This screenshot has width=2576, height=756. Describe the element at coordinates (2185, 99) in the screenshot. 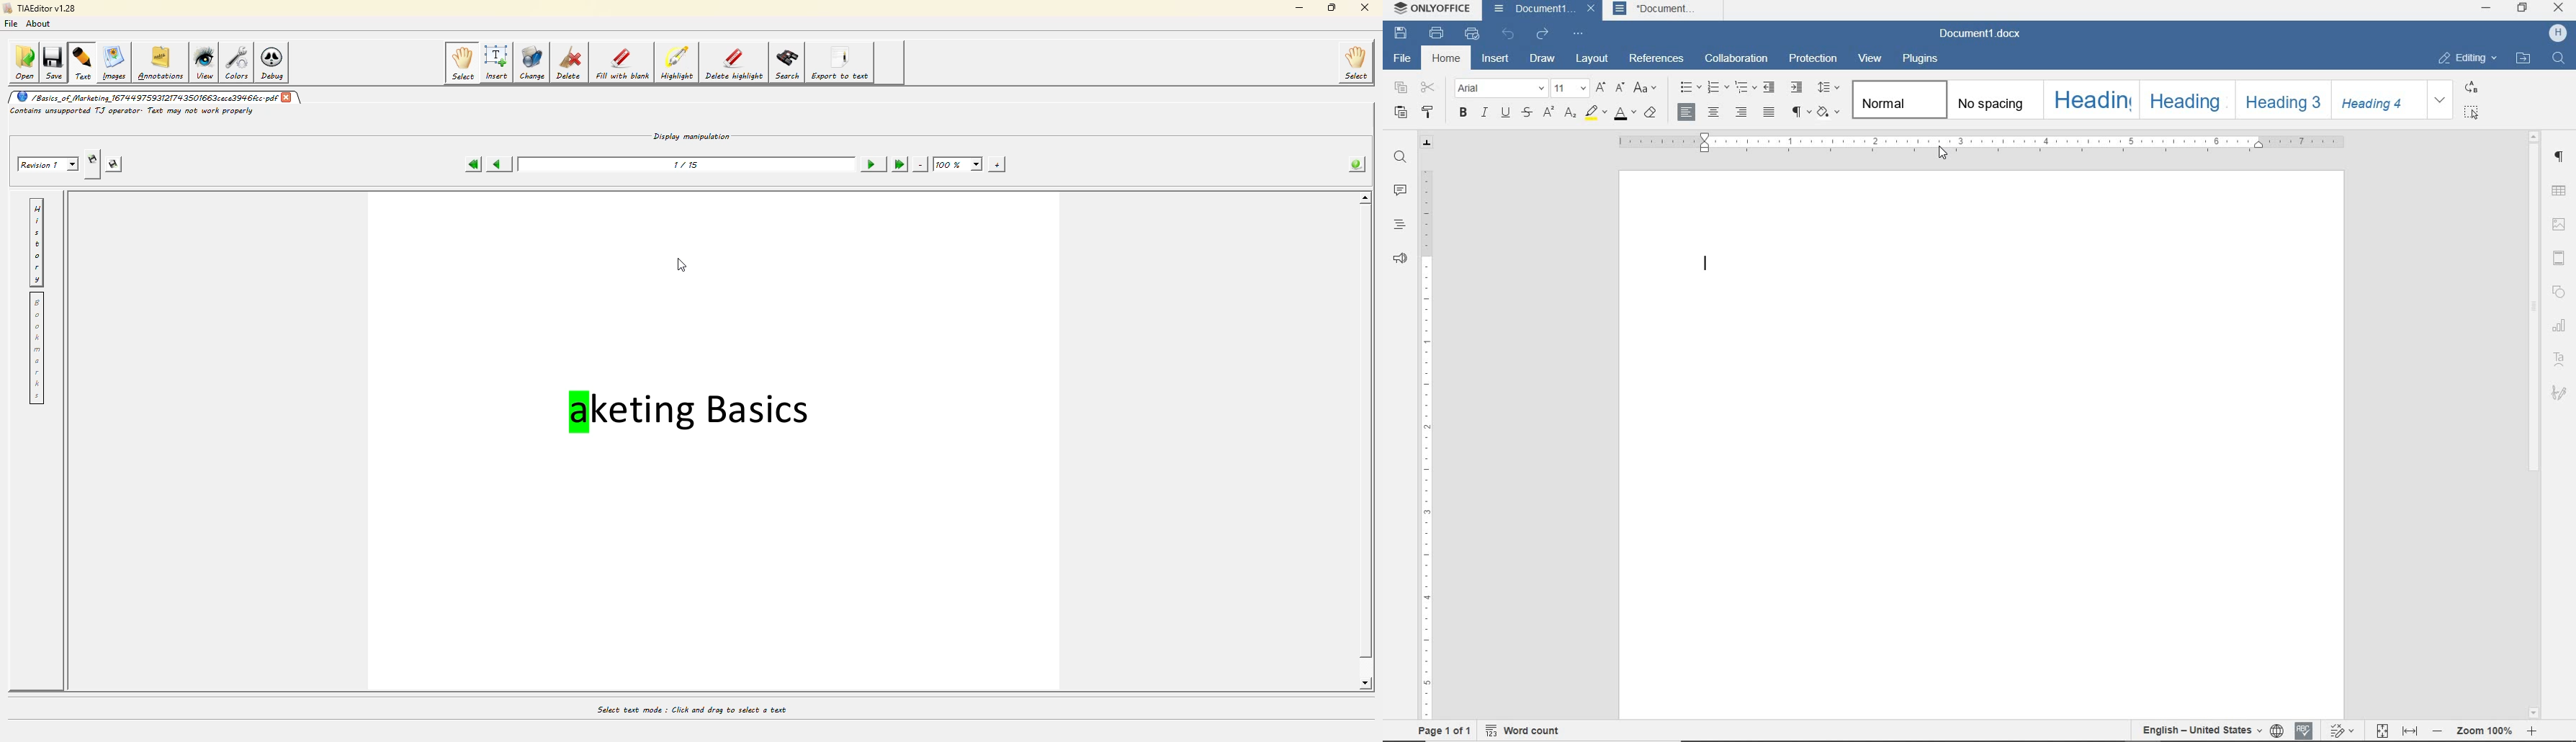

I see `HEADING 2` at that location.